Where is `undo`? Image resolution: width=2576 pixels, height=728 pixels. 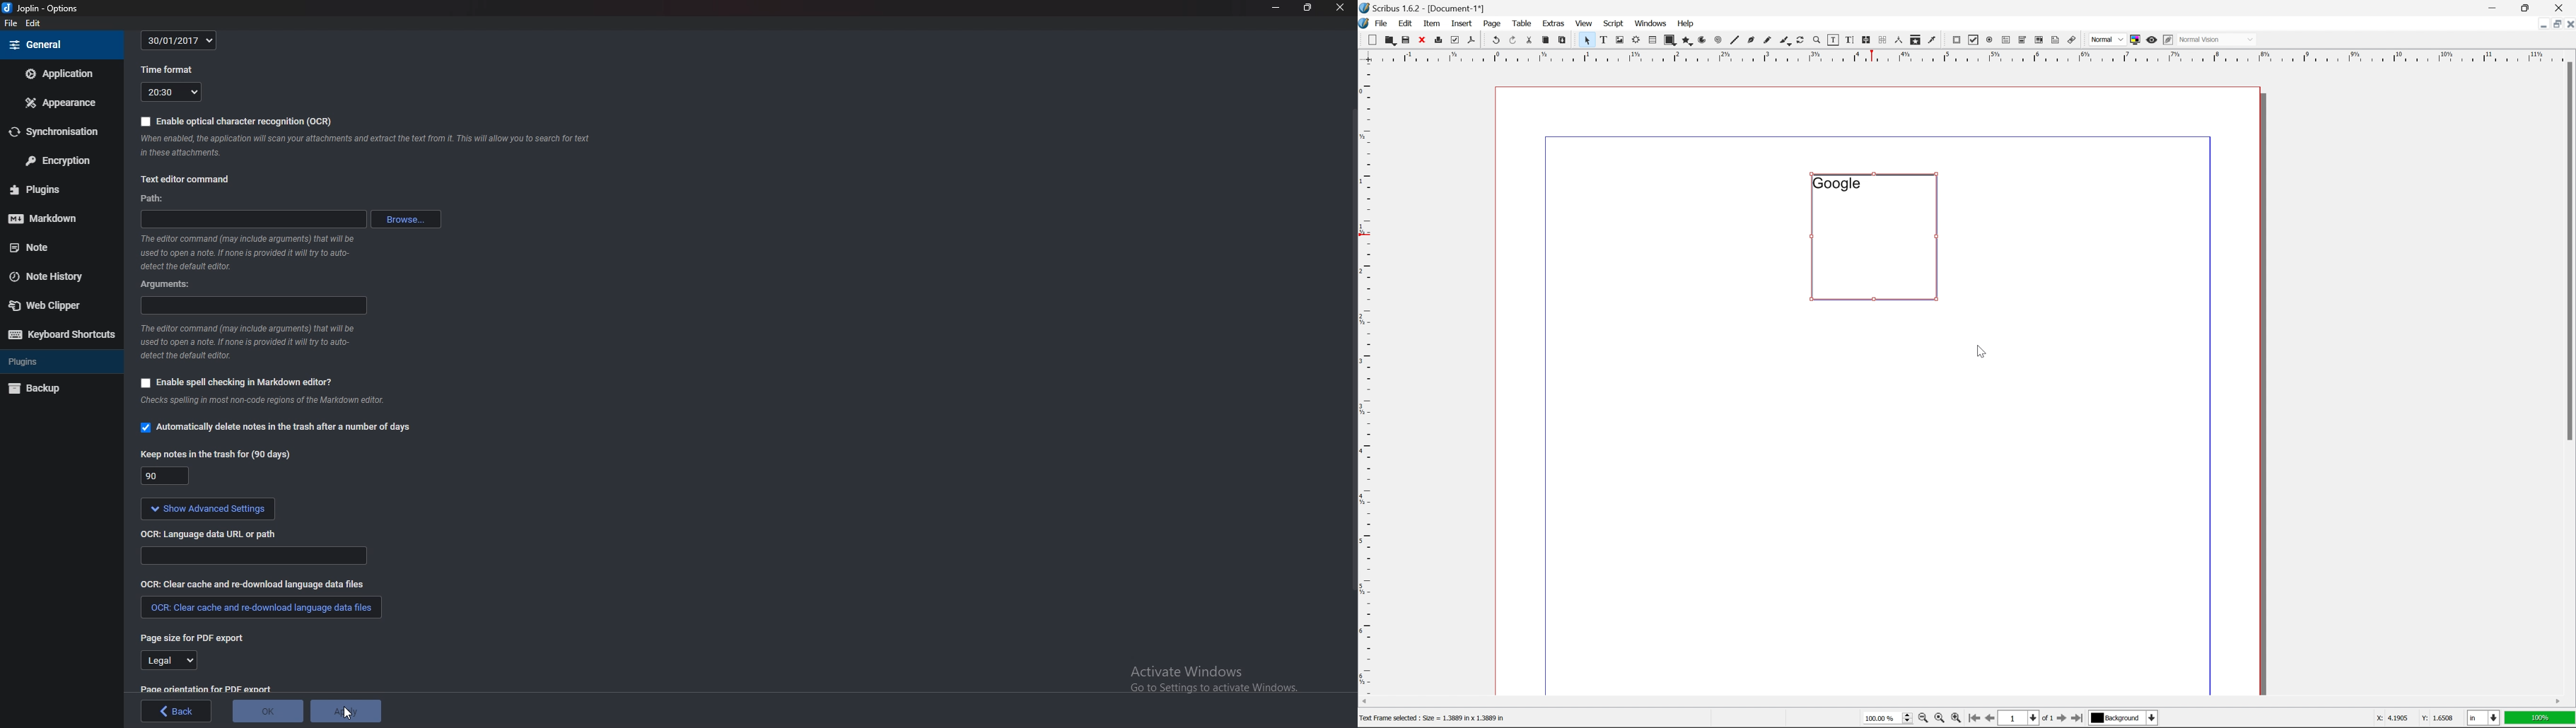
undo is located at coordinates (1495, 41).